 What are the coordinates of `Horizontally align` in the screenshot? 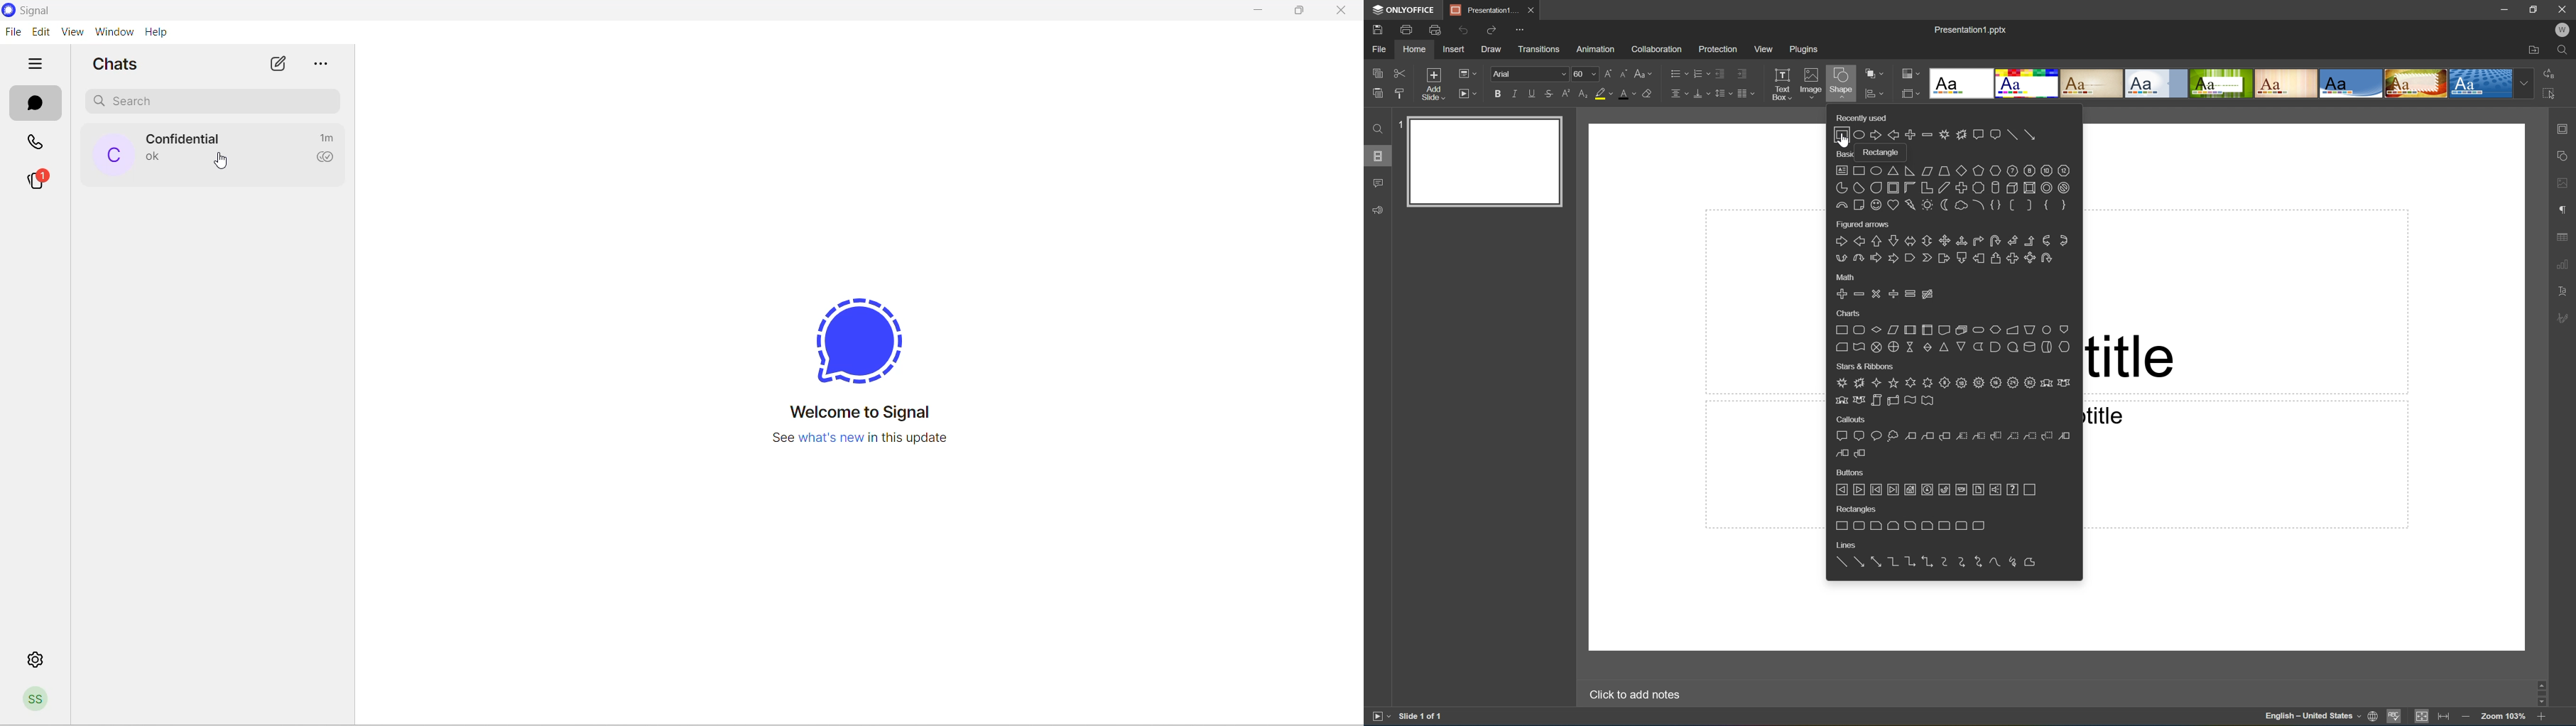 It's located at (1678, 93).